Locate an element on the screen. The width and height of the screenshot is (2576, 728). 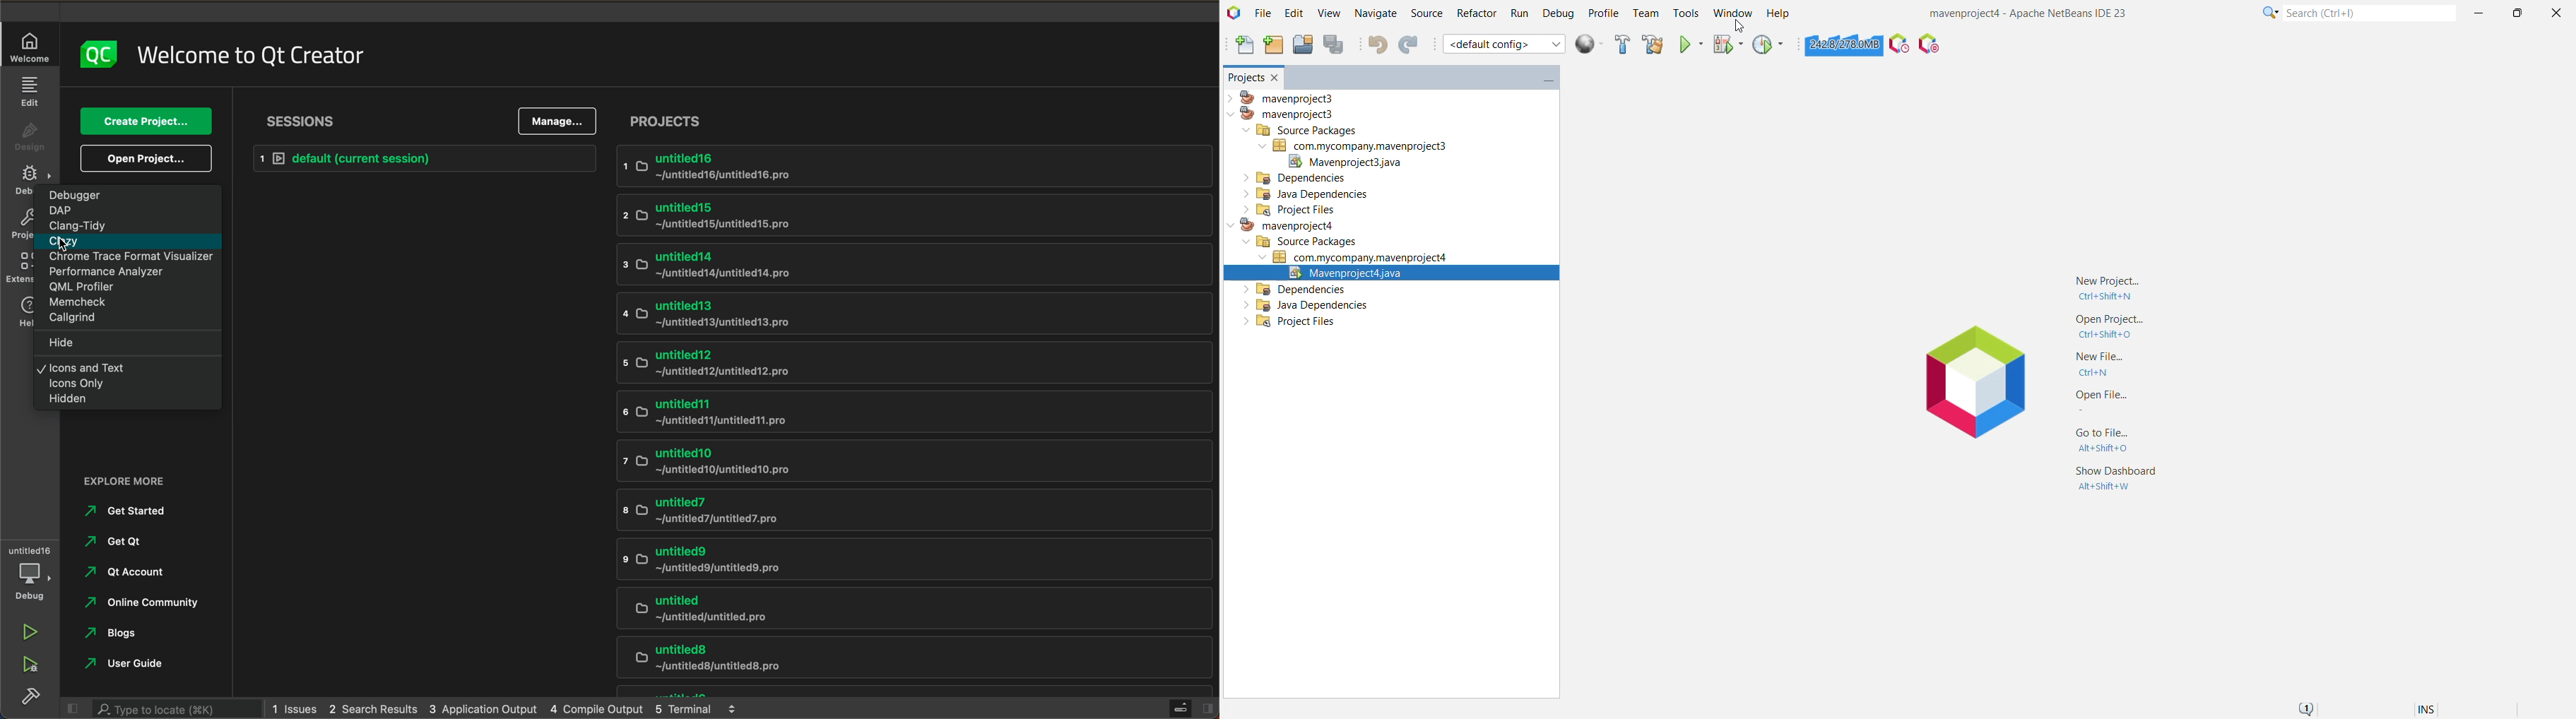
logo is located at coordinates (100, 53).